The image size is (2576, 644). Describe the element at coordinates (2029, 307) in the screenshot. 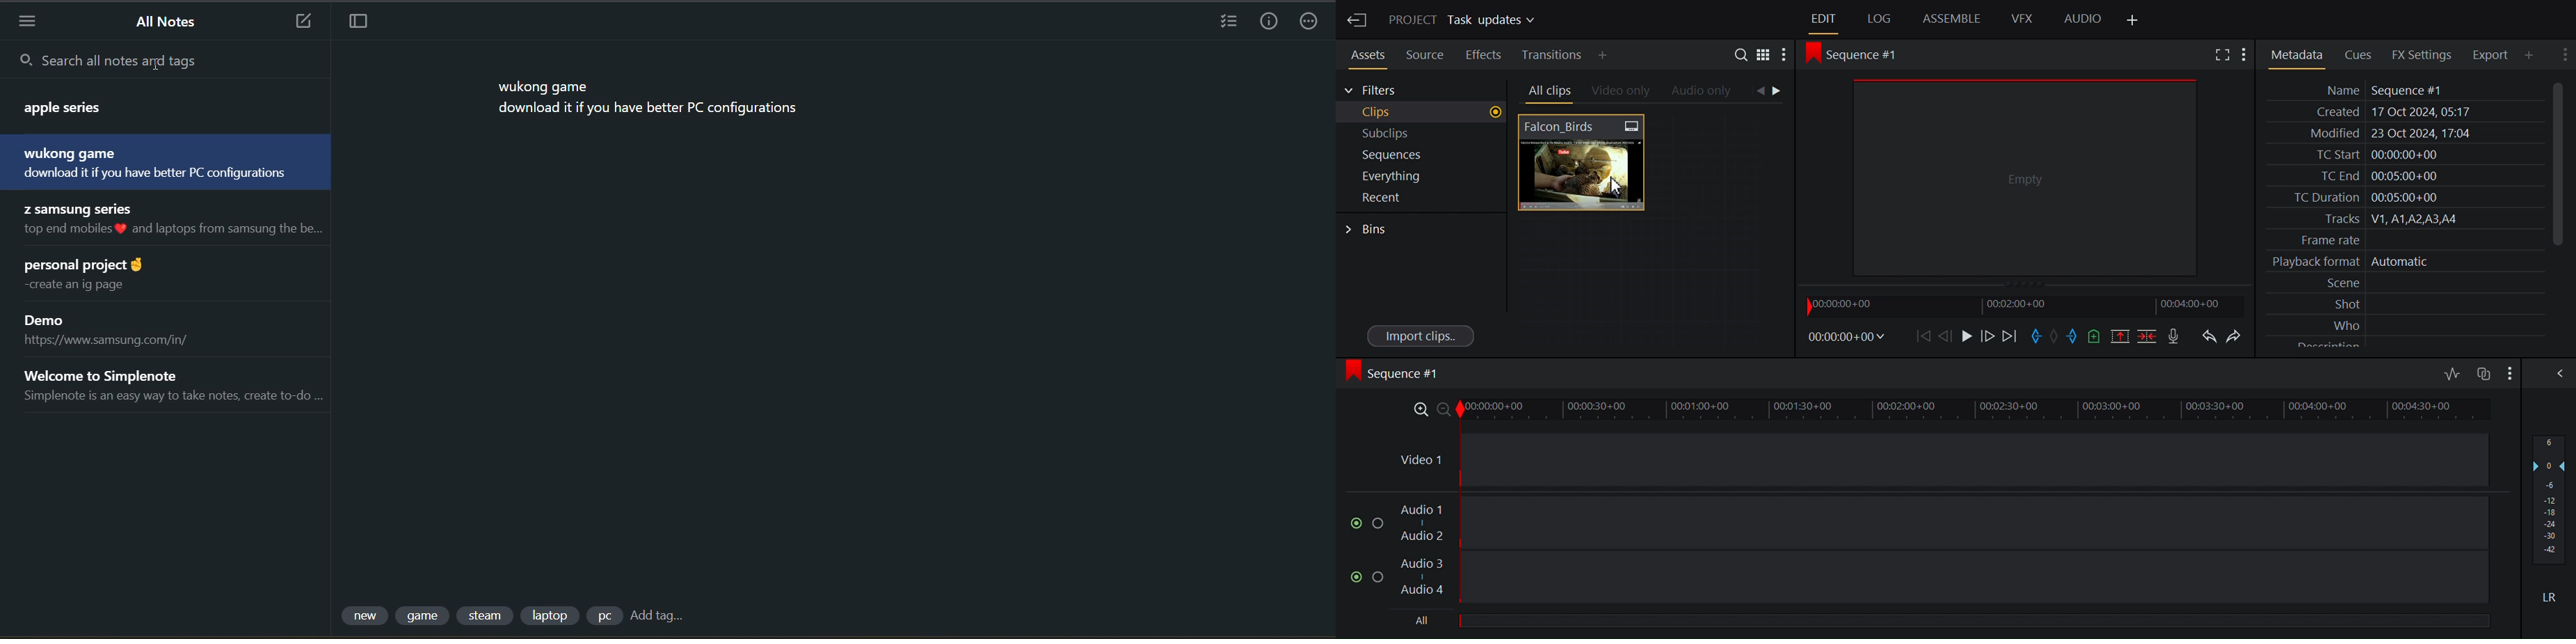

I see `Timeline` at that location.